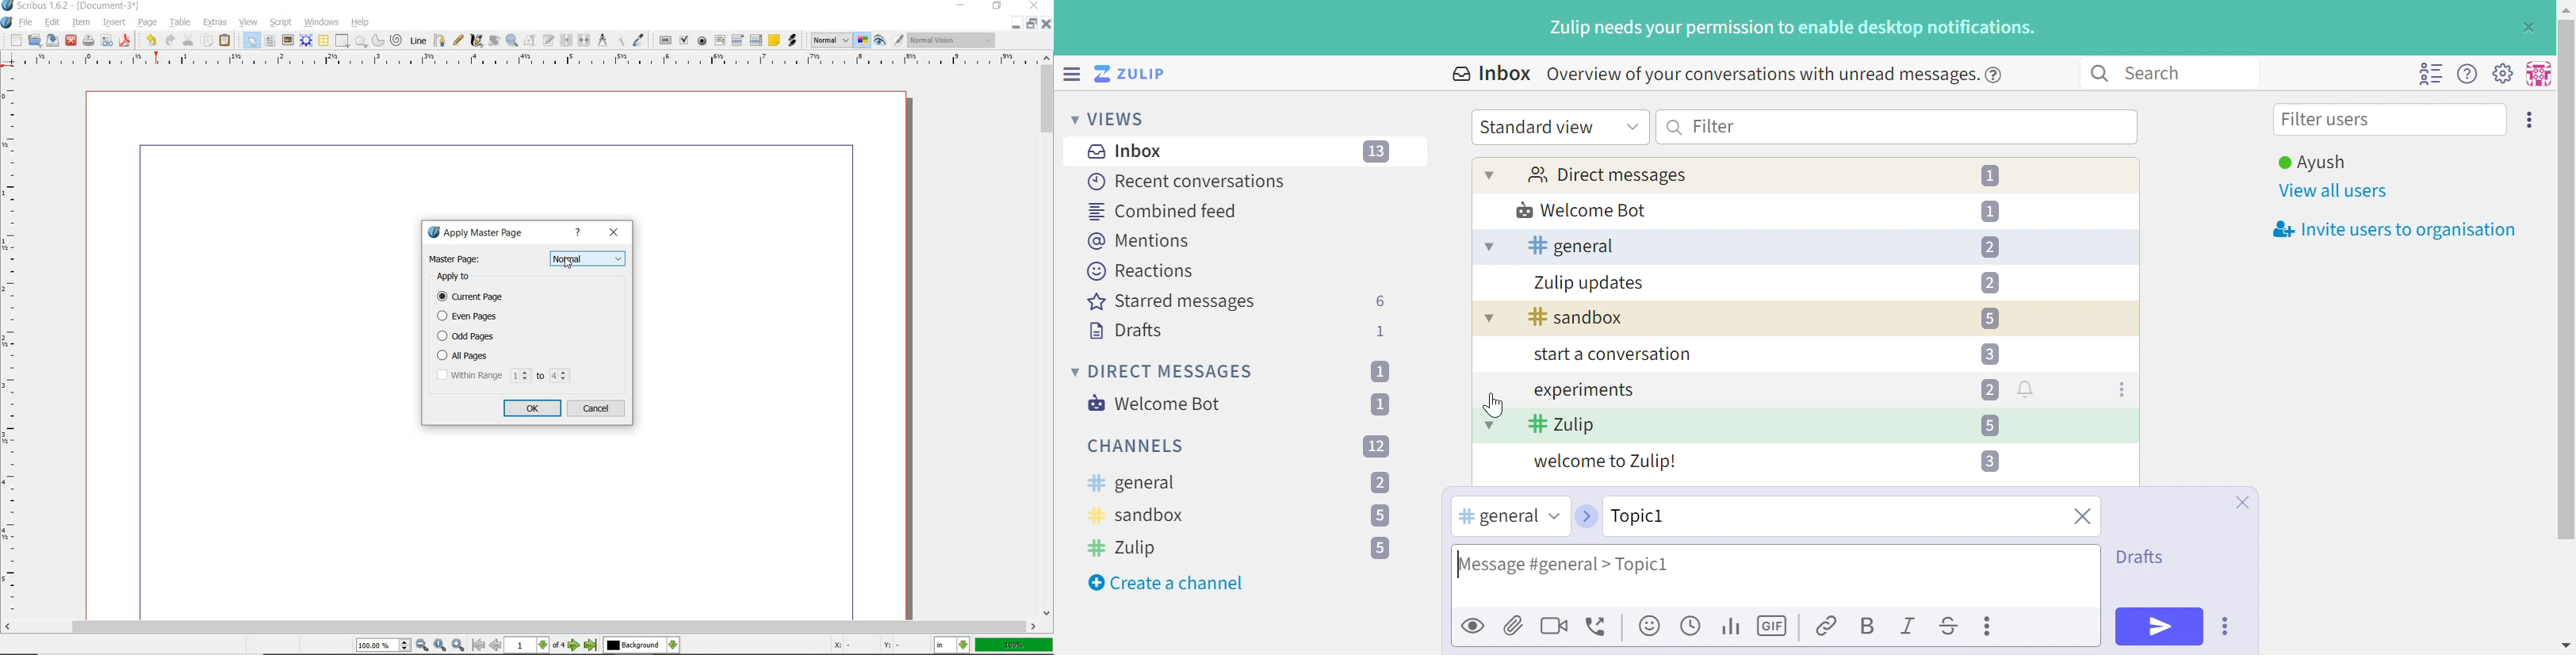 Image resolution: width=2576 pixels, height=672 pixels. I want to click on Filter, so click(1714, 125).